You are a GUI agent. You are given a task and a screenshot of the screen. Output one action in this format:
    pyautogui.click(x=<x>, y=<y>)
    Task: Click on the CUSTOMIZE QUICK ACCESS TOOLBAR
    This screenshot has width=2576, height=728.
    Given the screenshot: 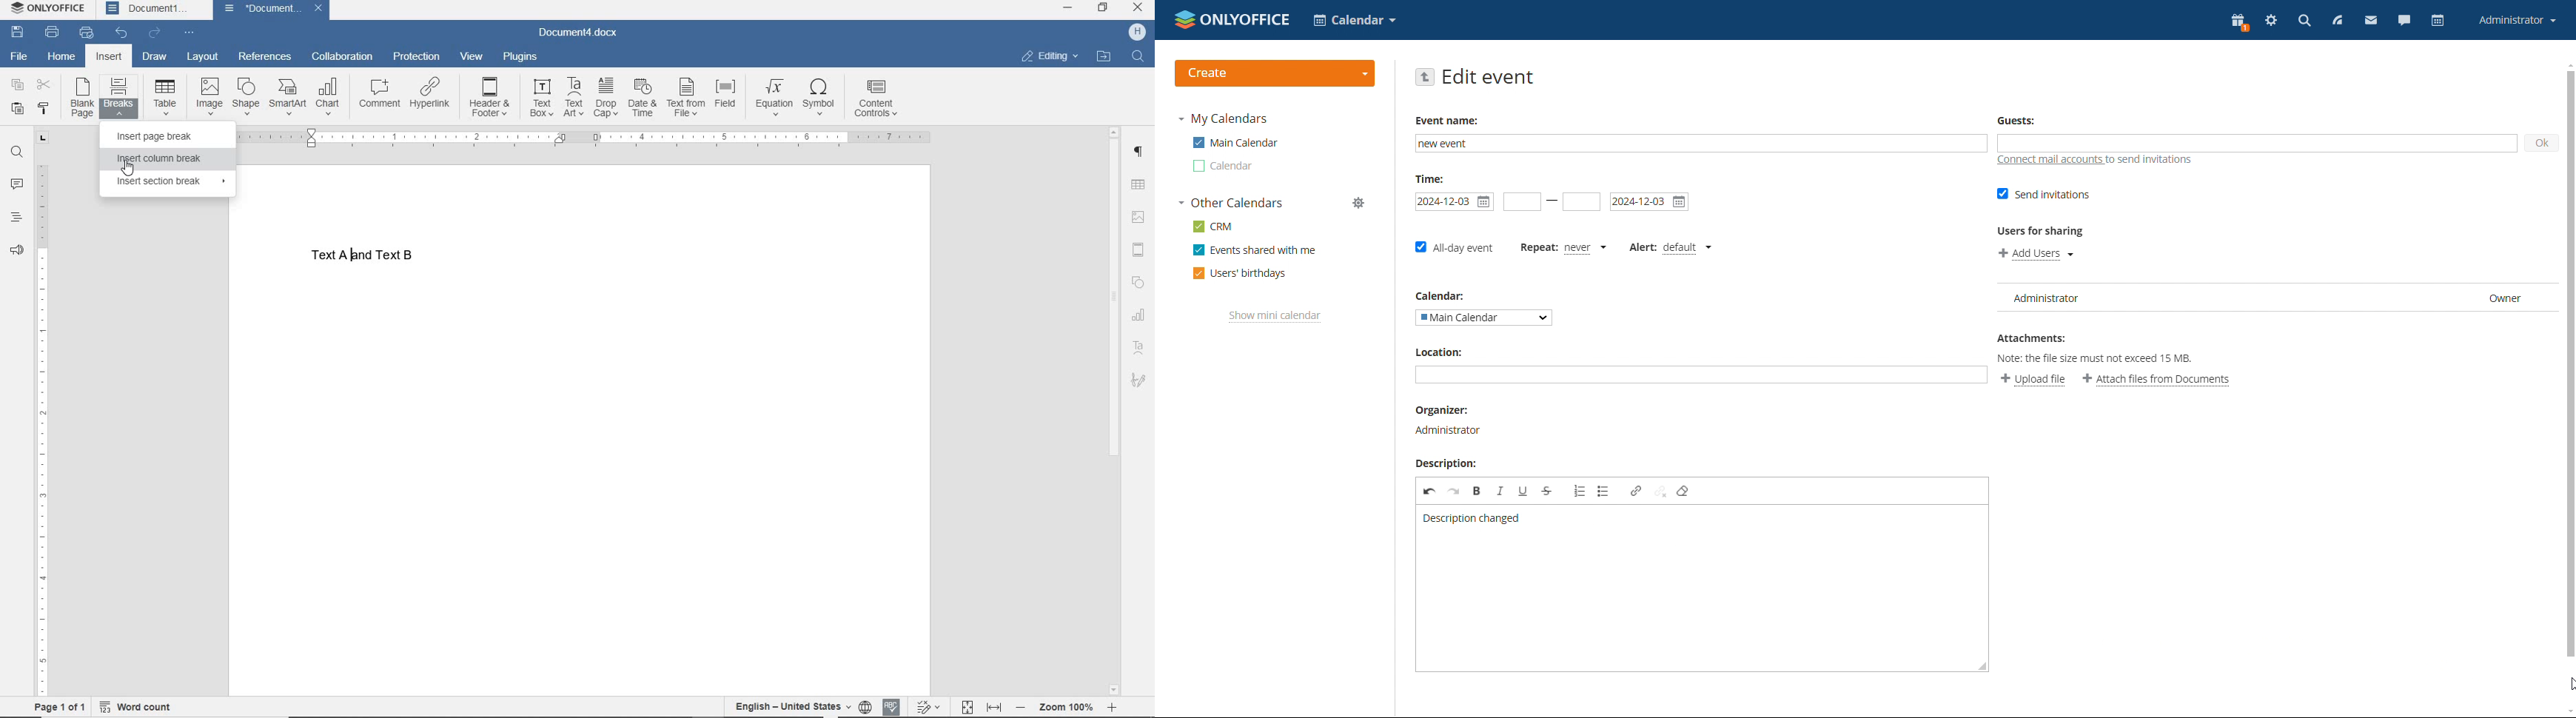 What is the action you would take?
    pyautogui.click(x=191, y=31)
    